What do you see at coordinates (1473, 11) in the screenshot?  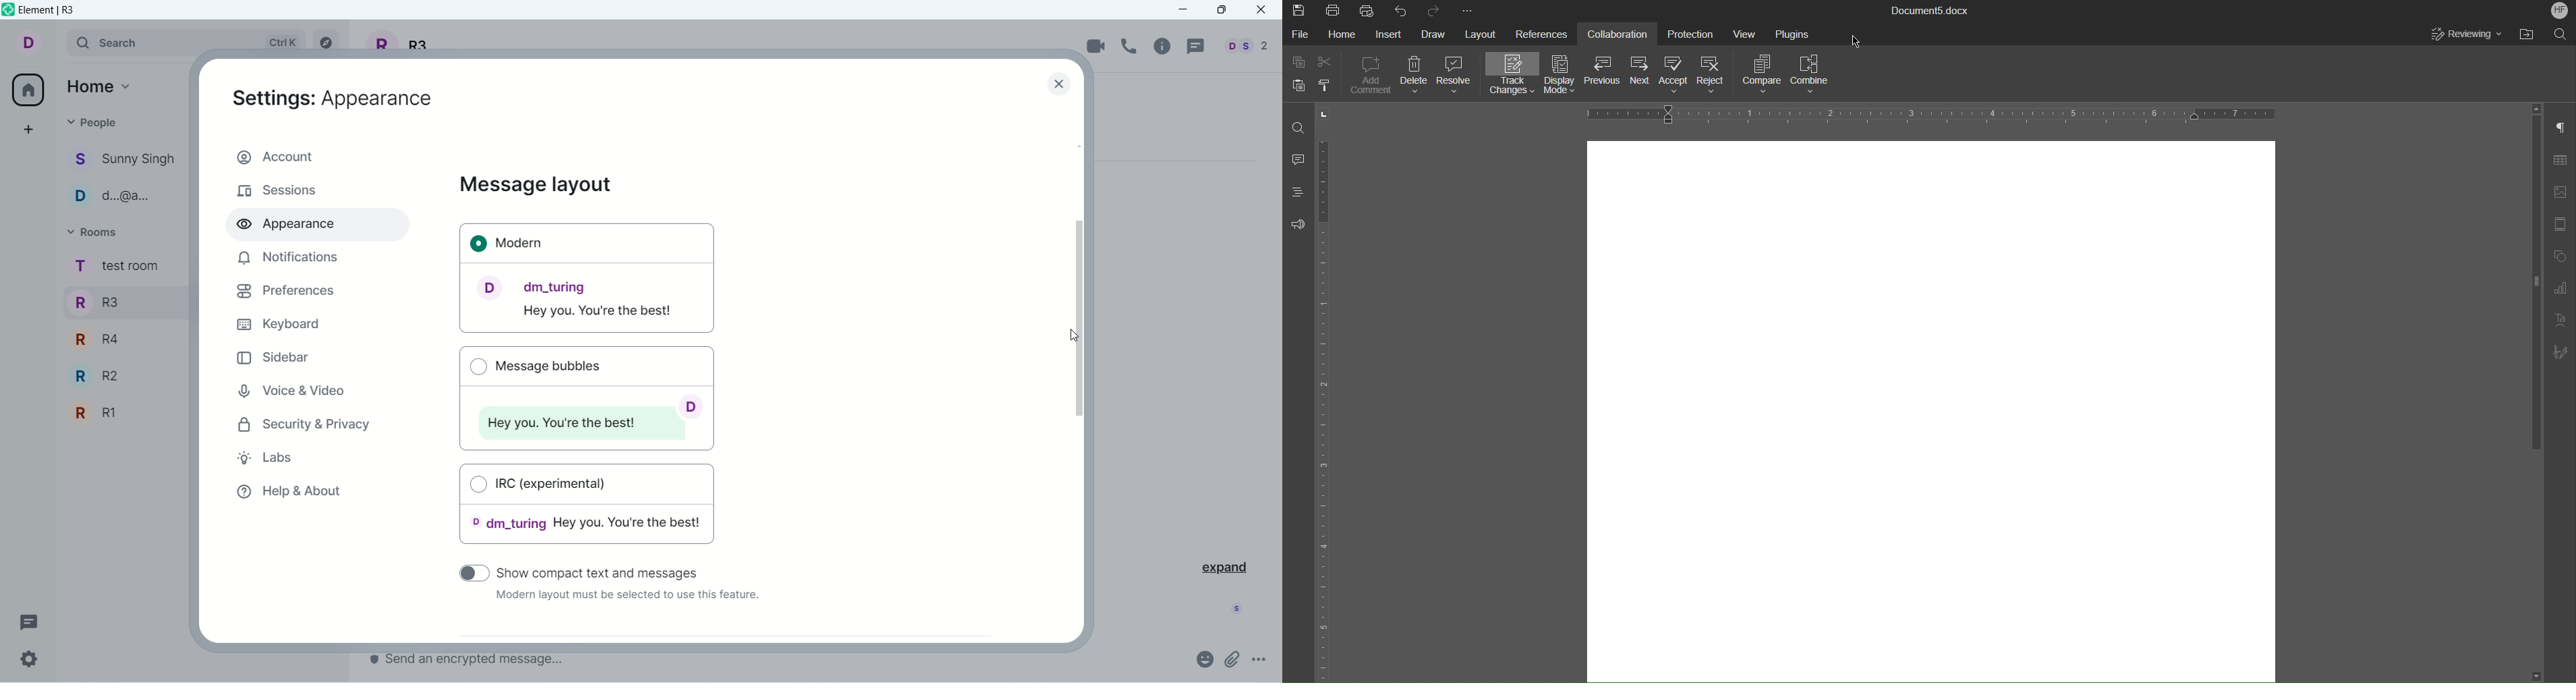 I see `More` at bounding box center [1473, 11].